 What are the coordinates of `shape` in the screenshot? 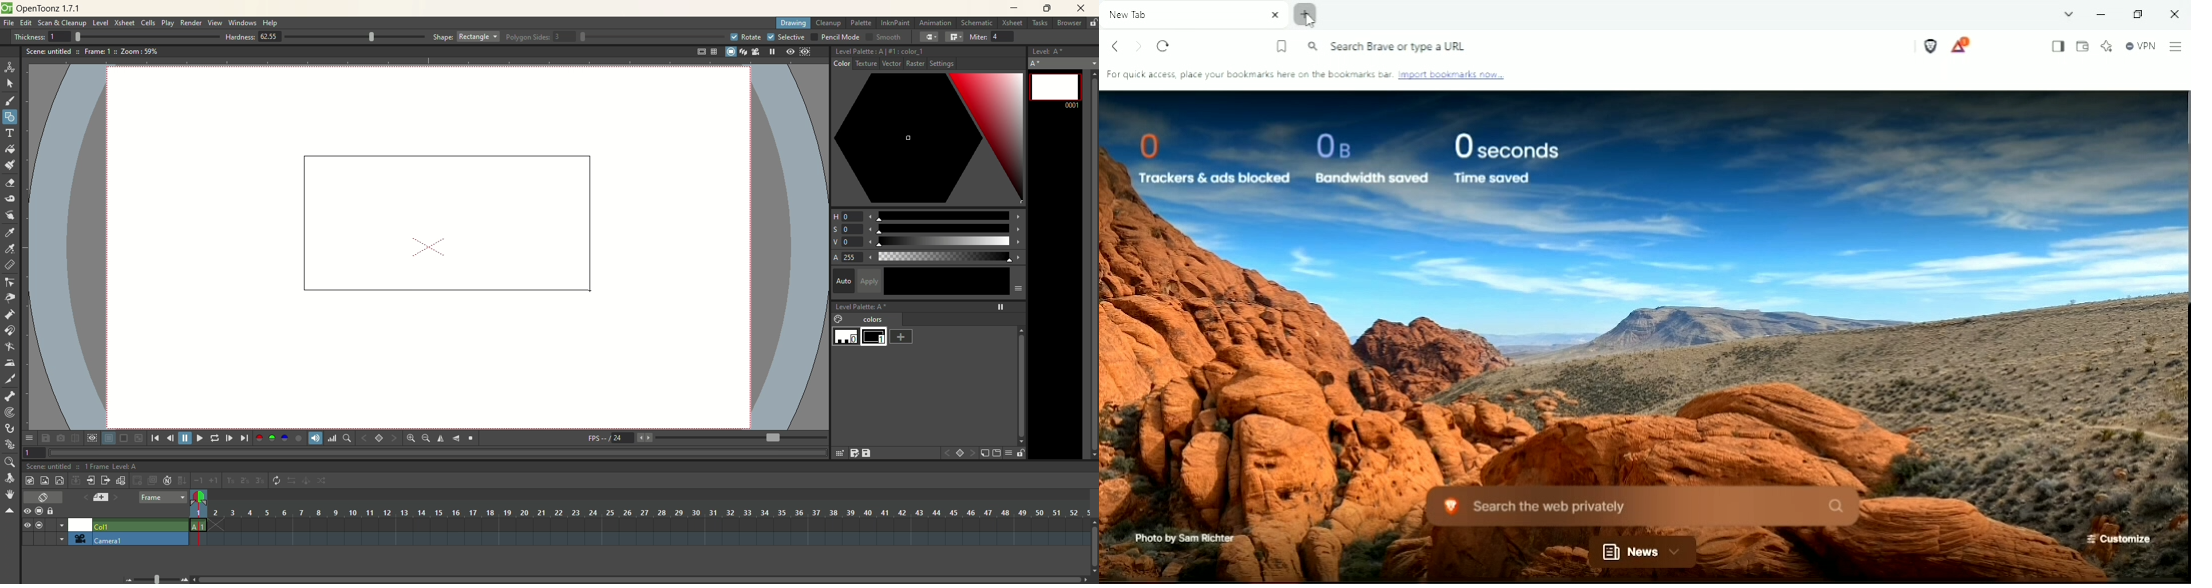 It's located at (467, 36).